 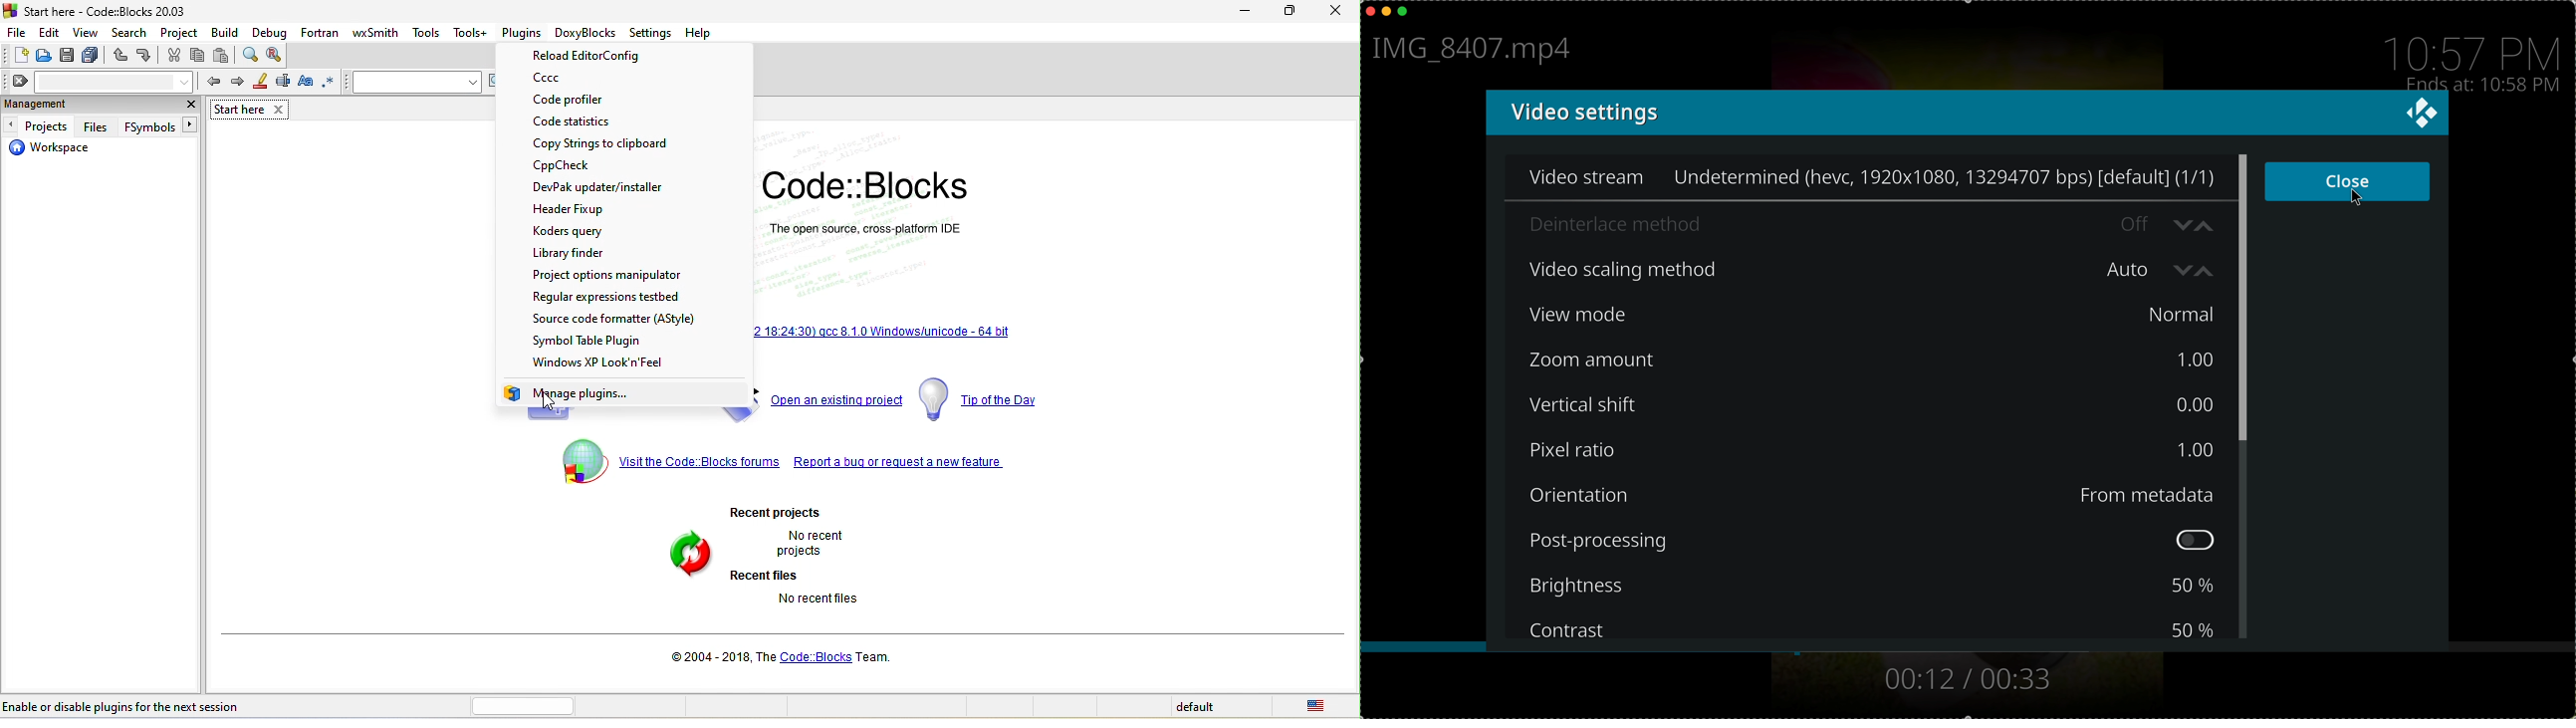 I want to click on decrease value, so click(x=2184, y=269).